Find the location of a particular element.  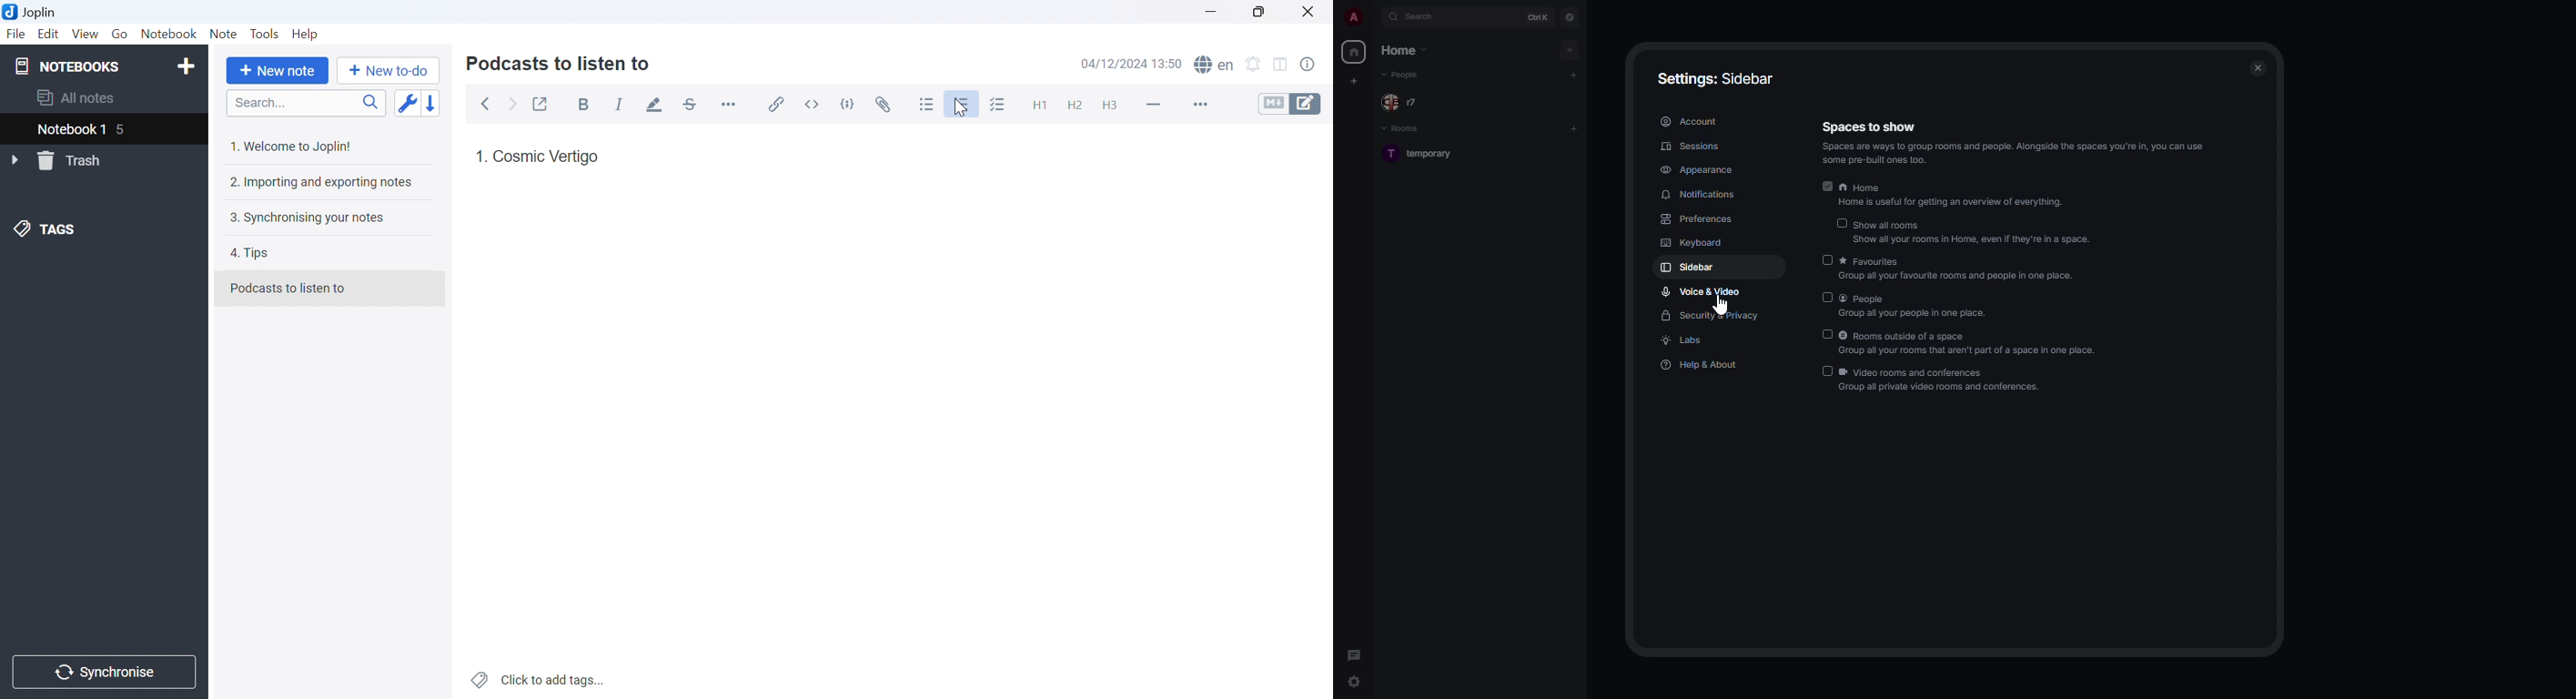

Set alarm is located at coordinates (1254, 64).